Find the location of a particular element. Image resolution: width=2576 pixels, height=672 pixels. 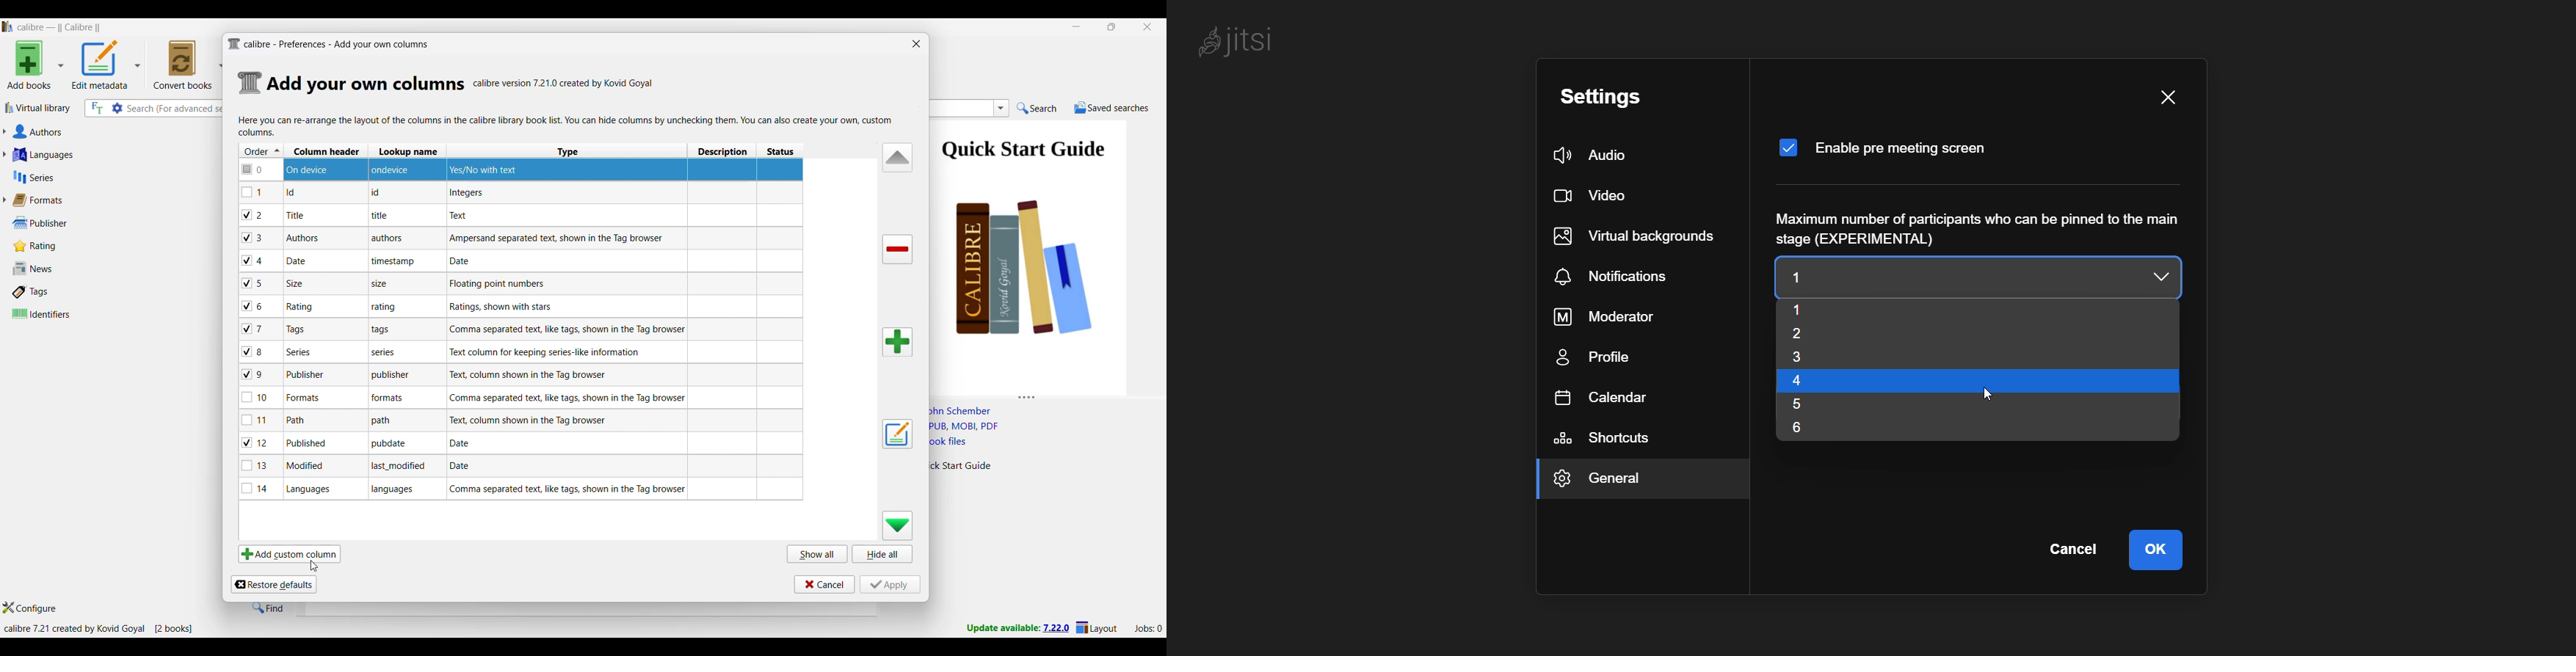

note is located at coordinates (390, 238).